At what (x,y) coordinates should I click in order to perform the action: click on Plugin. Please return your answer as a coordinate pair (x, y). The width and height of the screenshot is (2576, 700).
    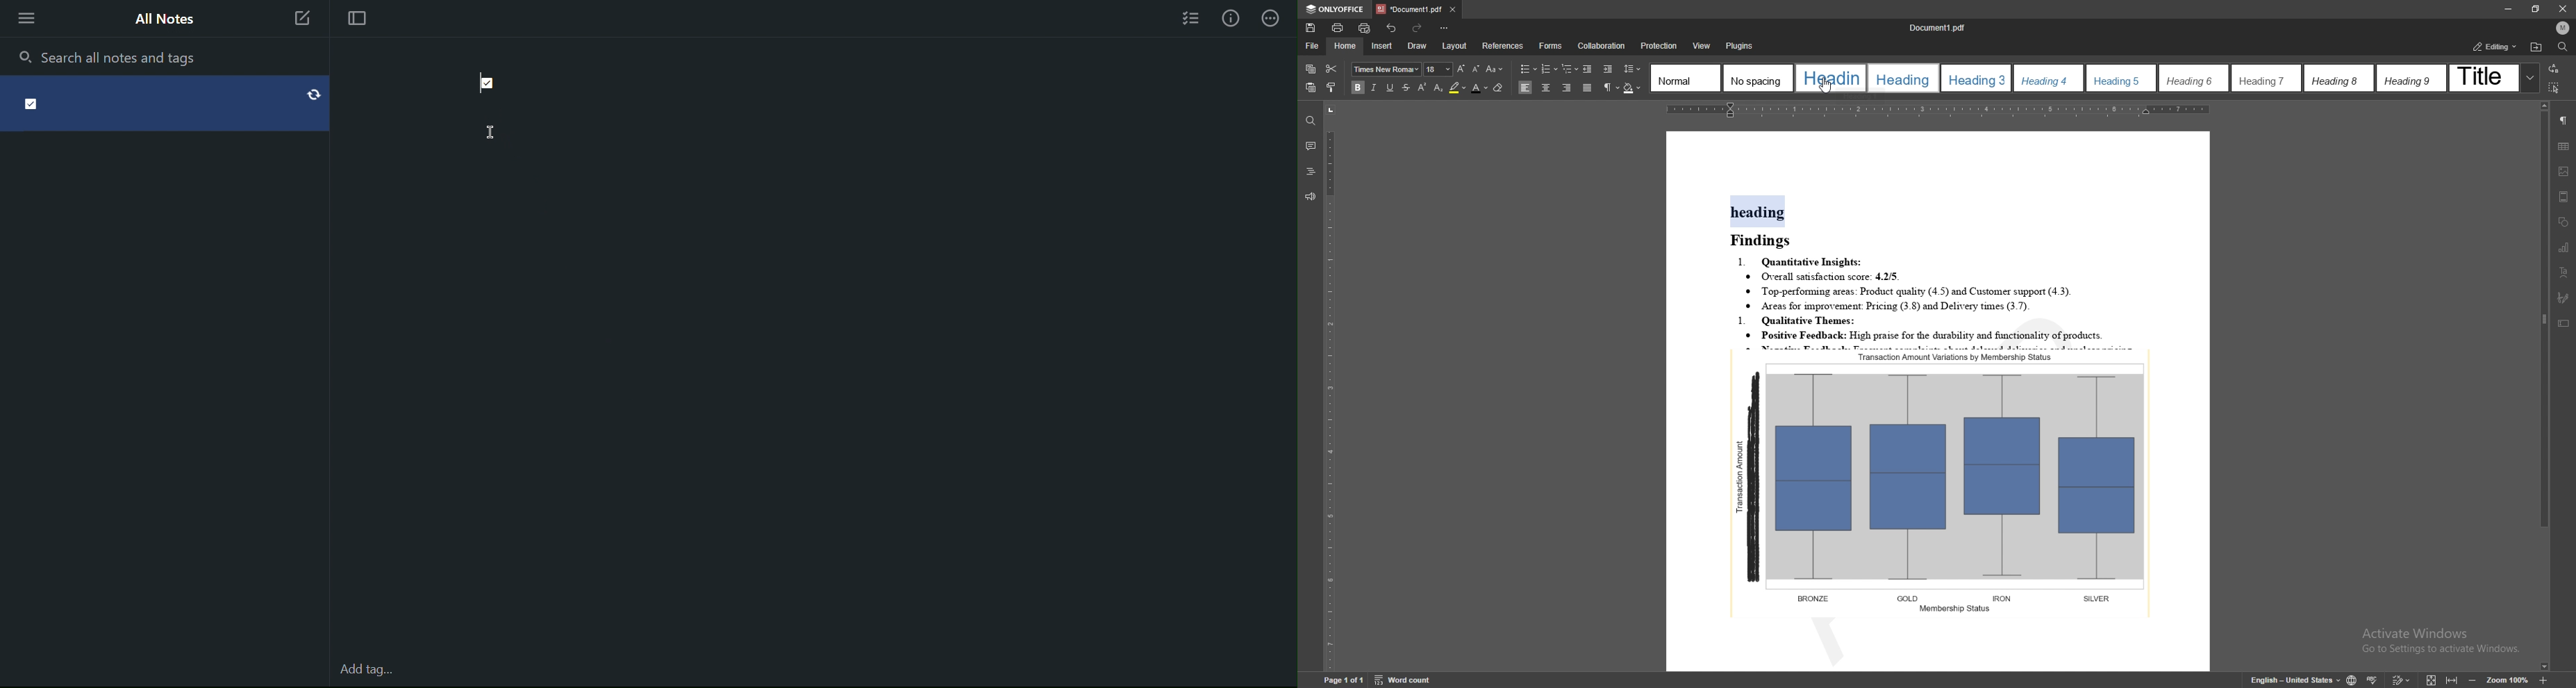
    Looking at the image, I should click on (1740, 45).